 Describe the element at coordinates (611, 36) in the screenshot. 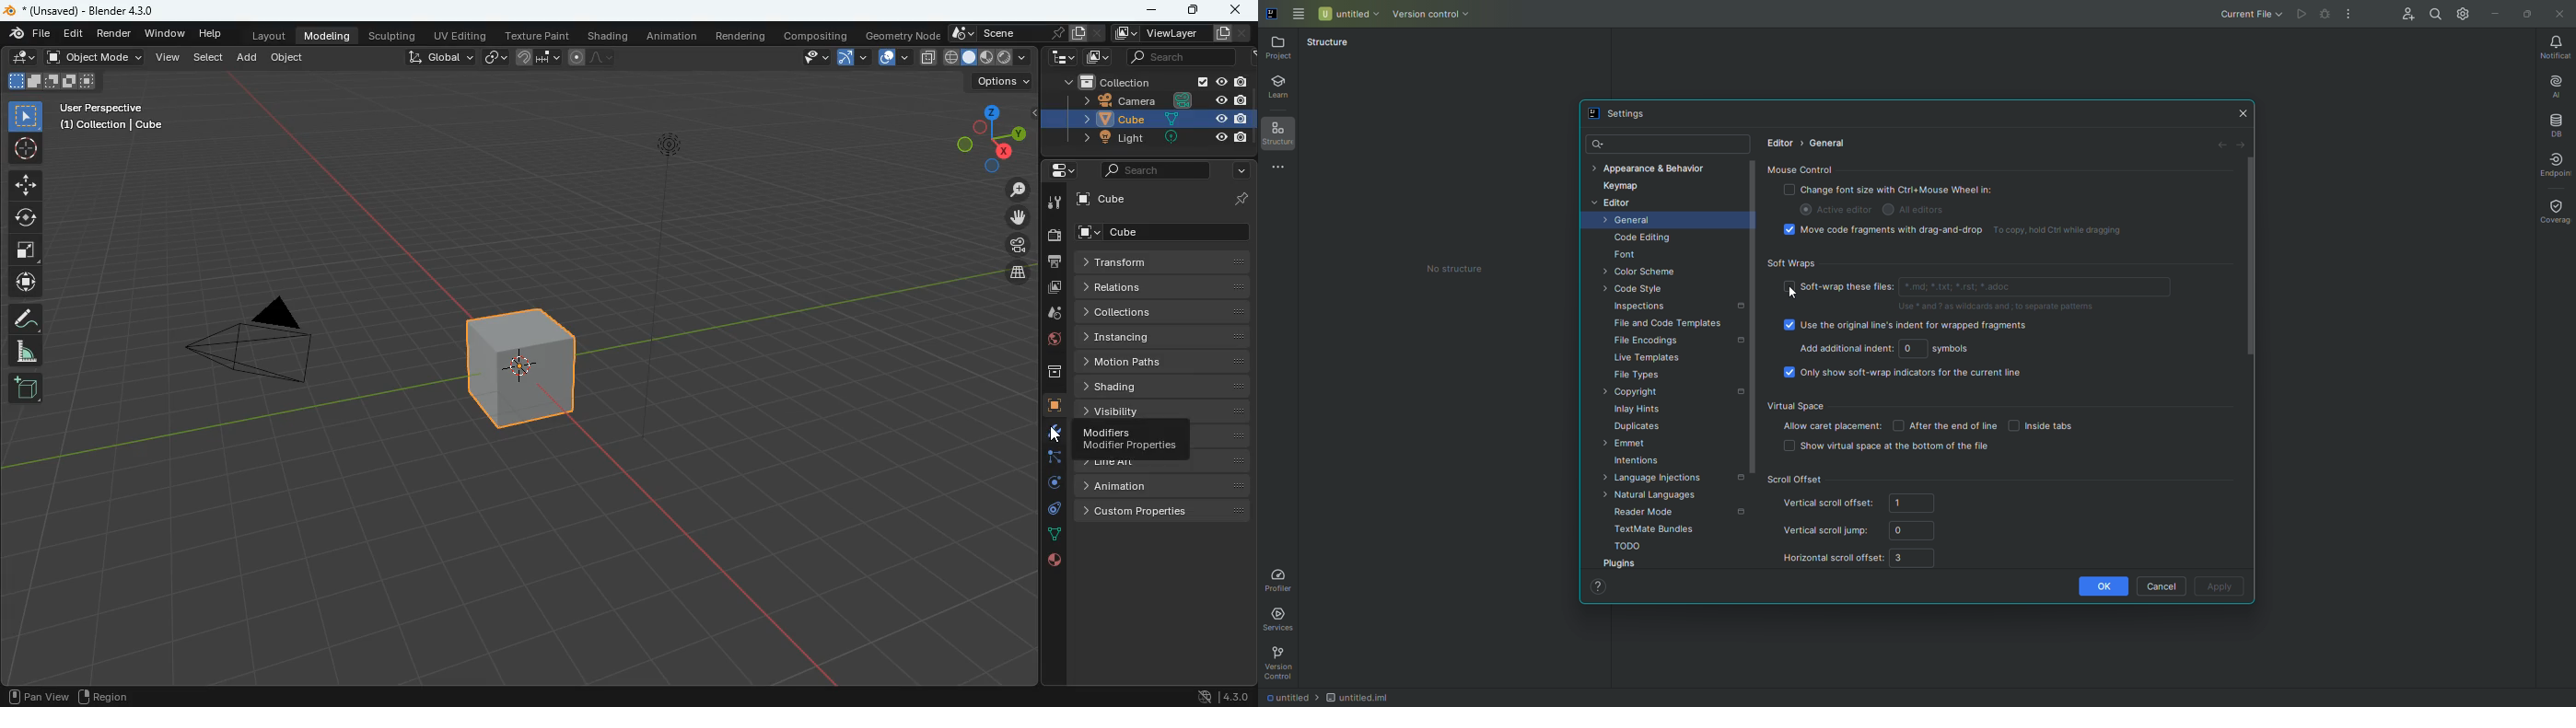

I see `shading` at that location.